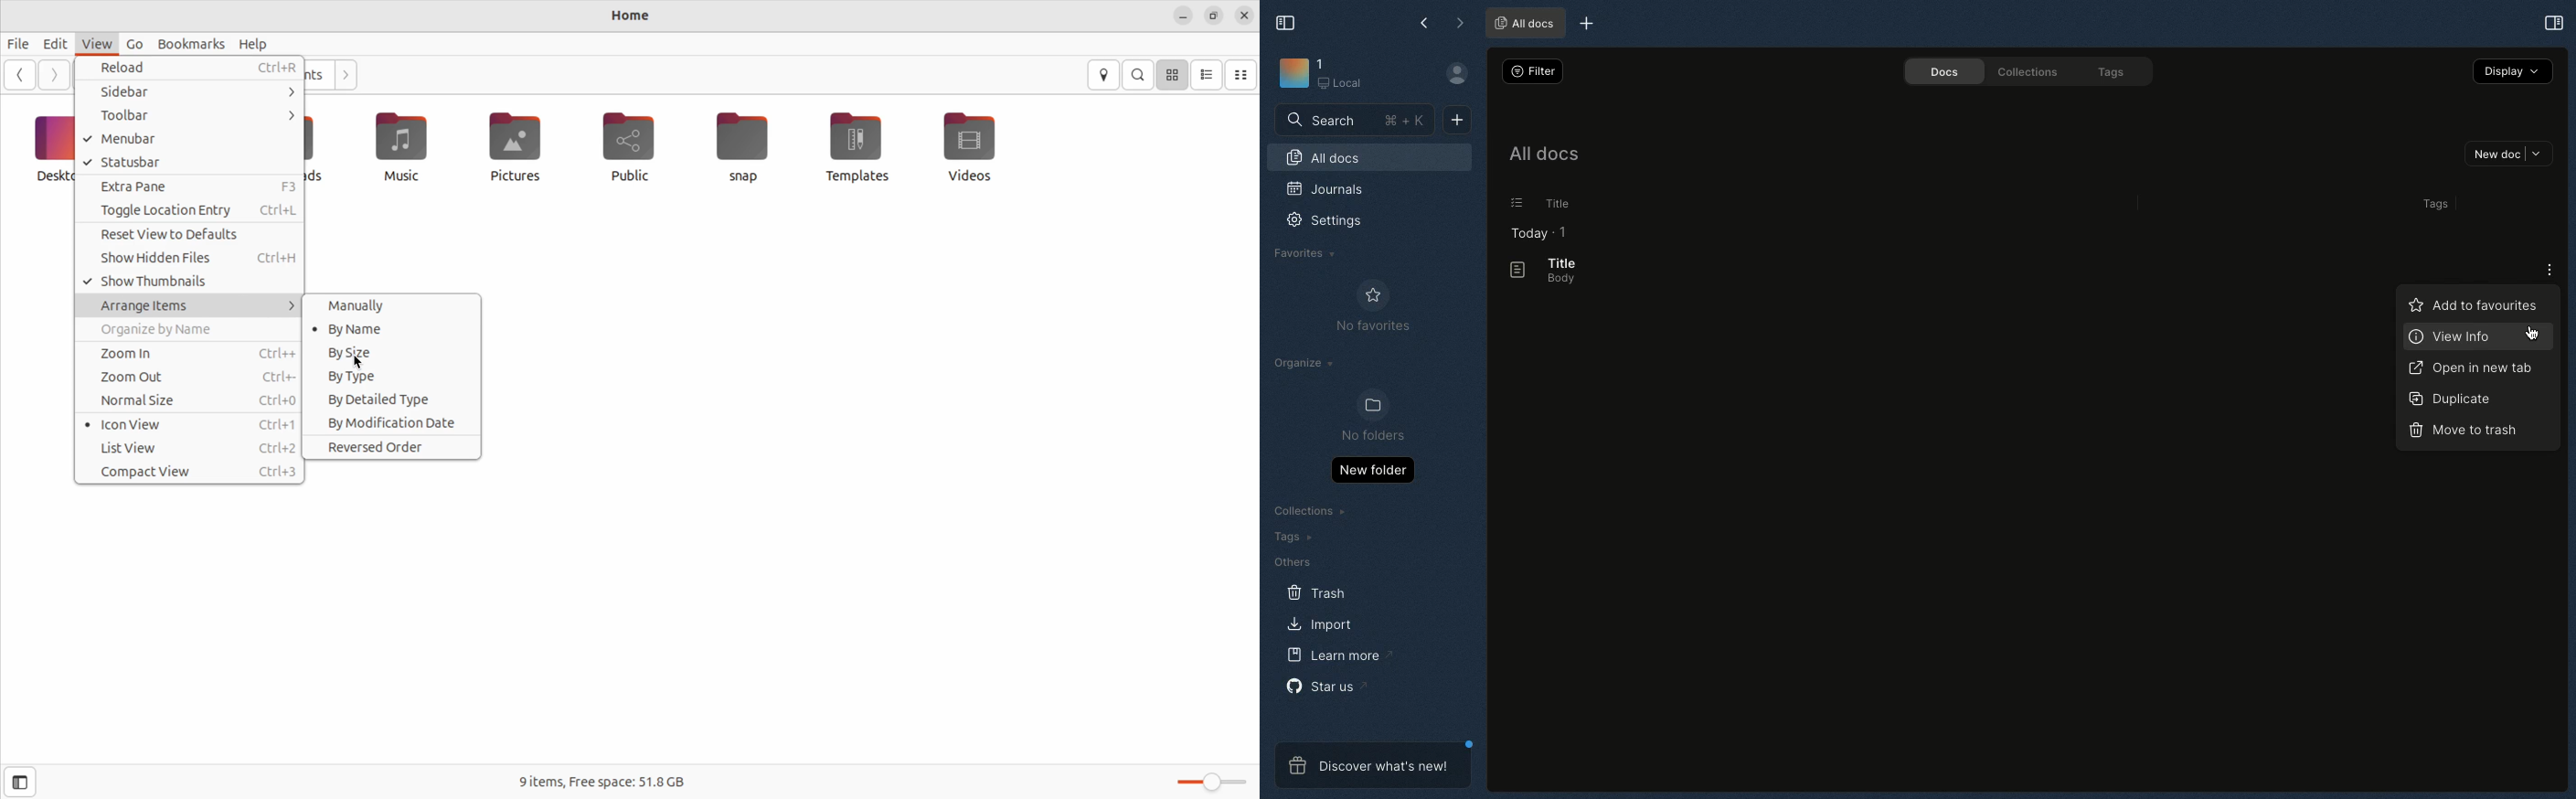  I want to click on Add to favourties, so click(2472, 304).